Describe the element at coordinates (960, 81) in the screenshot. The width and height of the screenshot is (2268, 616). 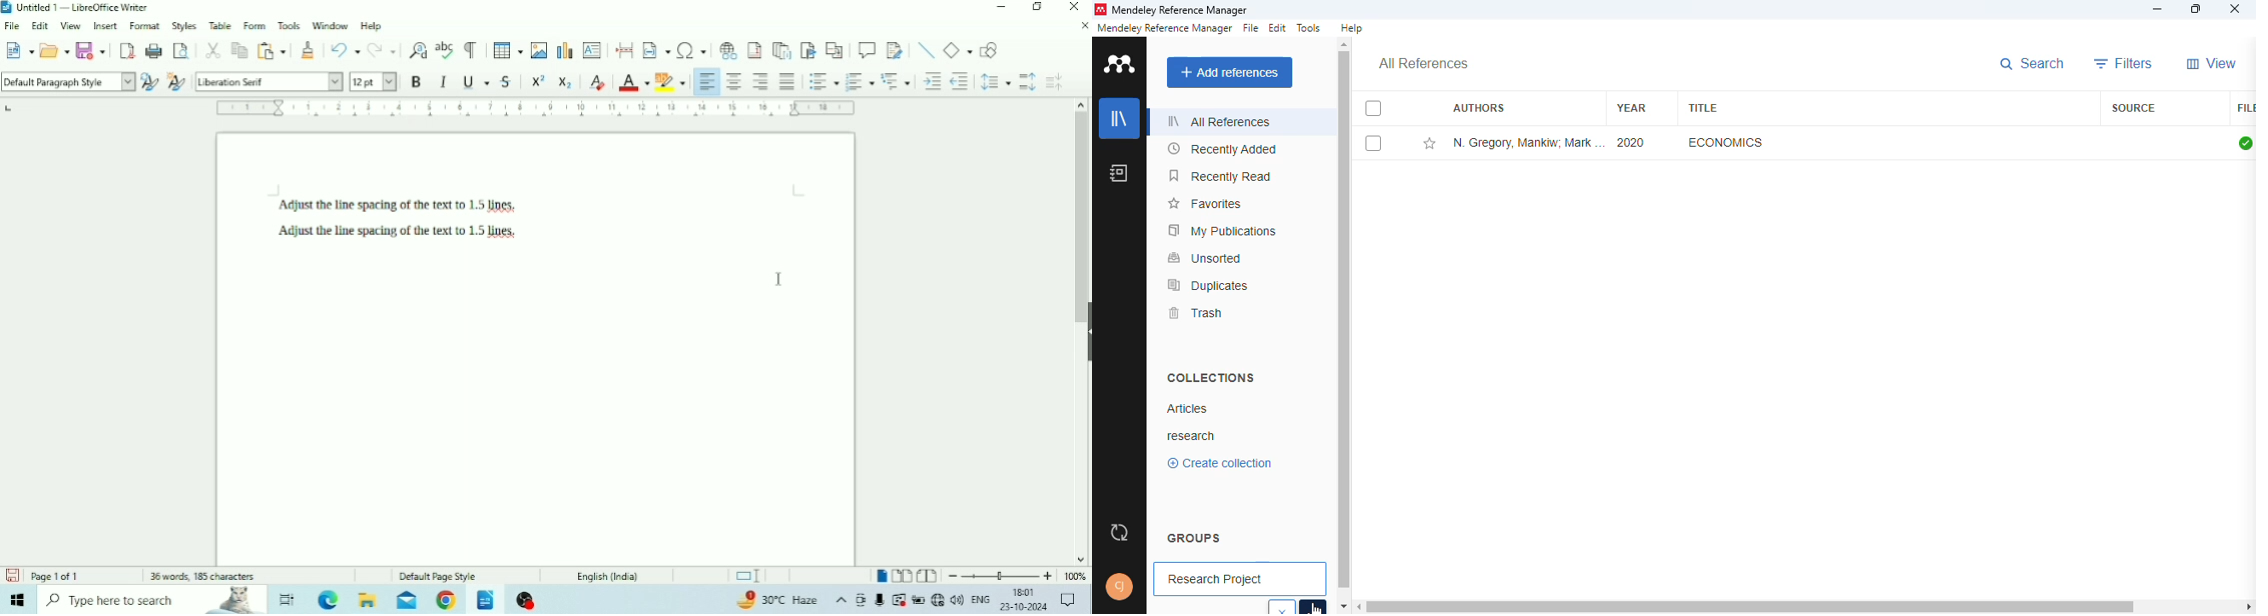
I see `Decrease Indent` at that location.